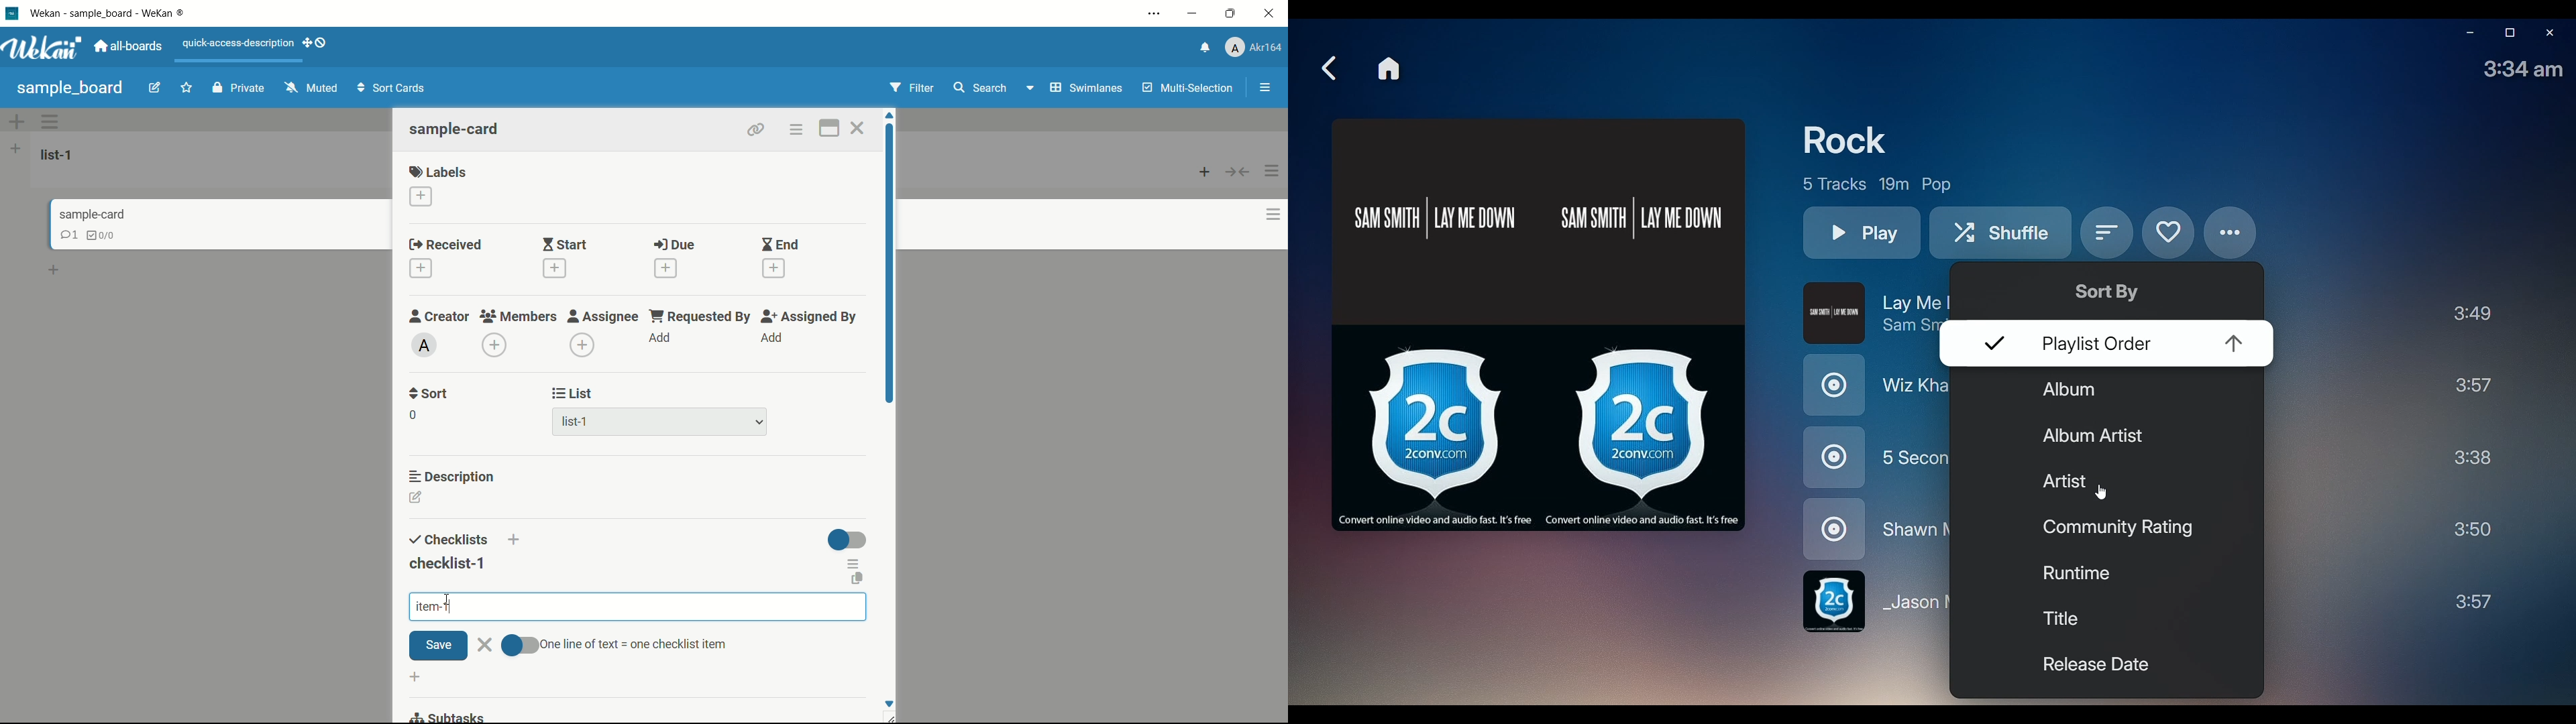 The height and width of the screenshot is (728, 2576). I want to click on list, so click(574, 395).